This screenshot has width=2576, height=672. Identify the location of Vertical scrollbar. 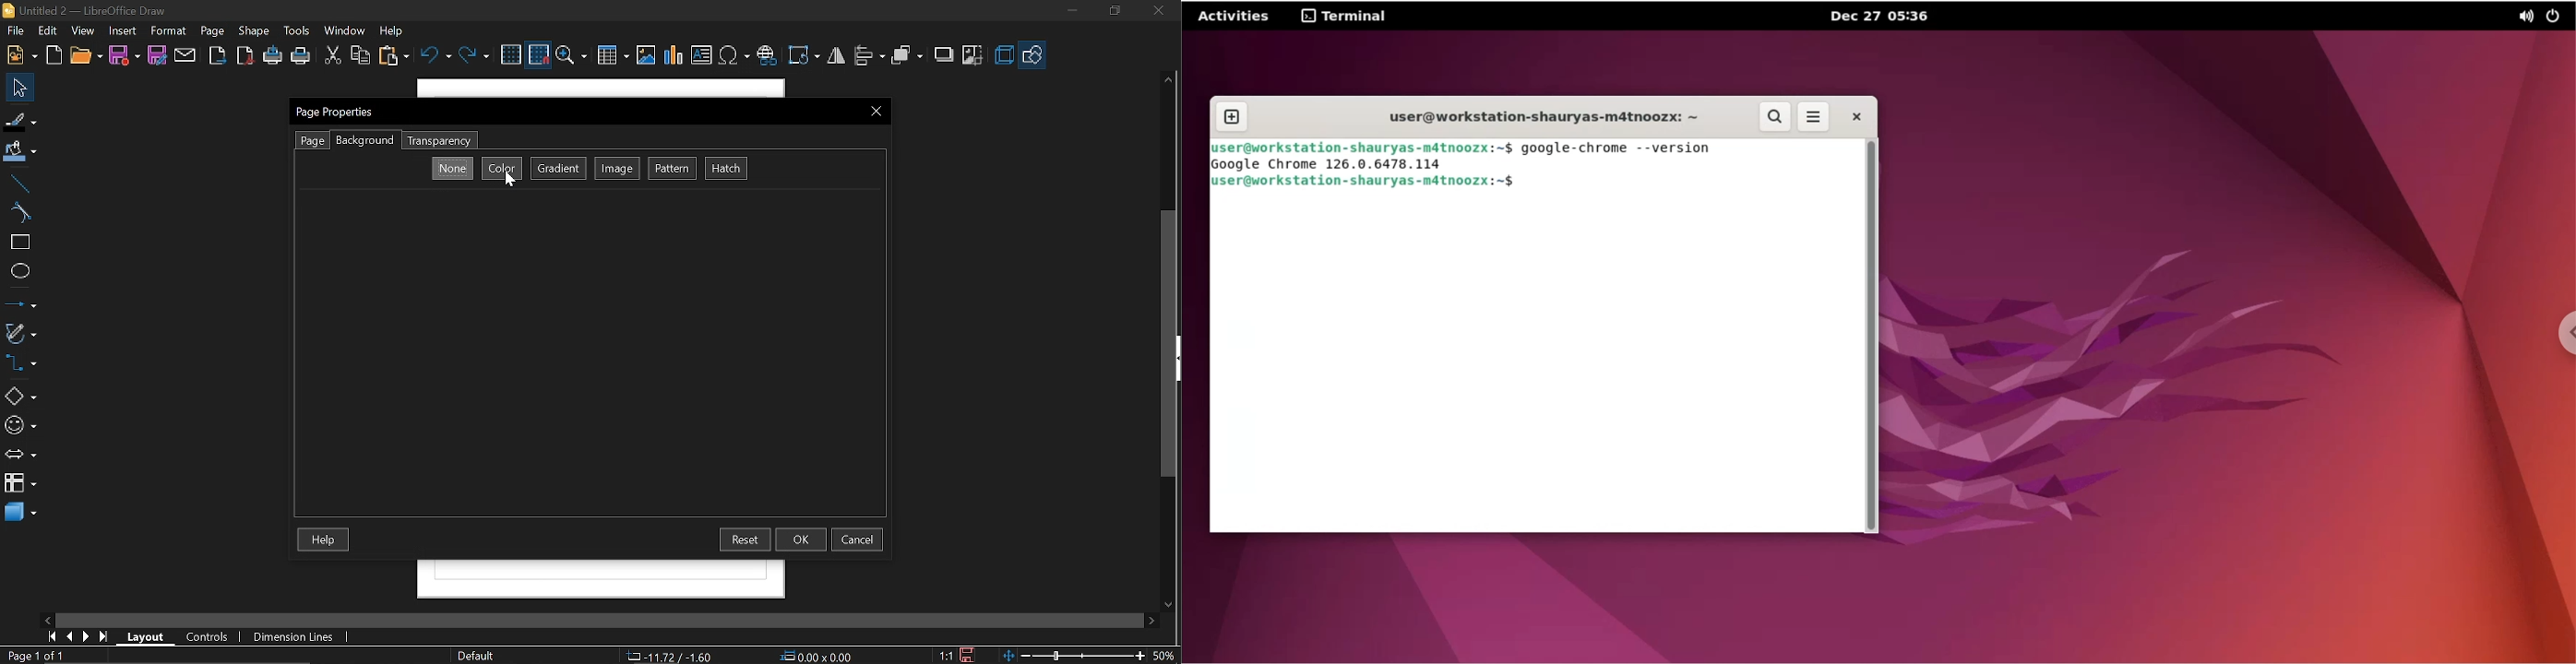
(1173, 344).